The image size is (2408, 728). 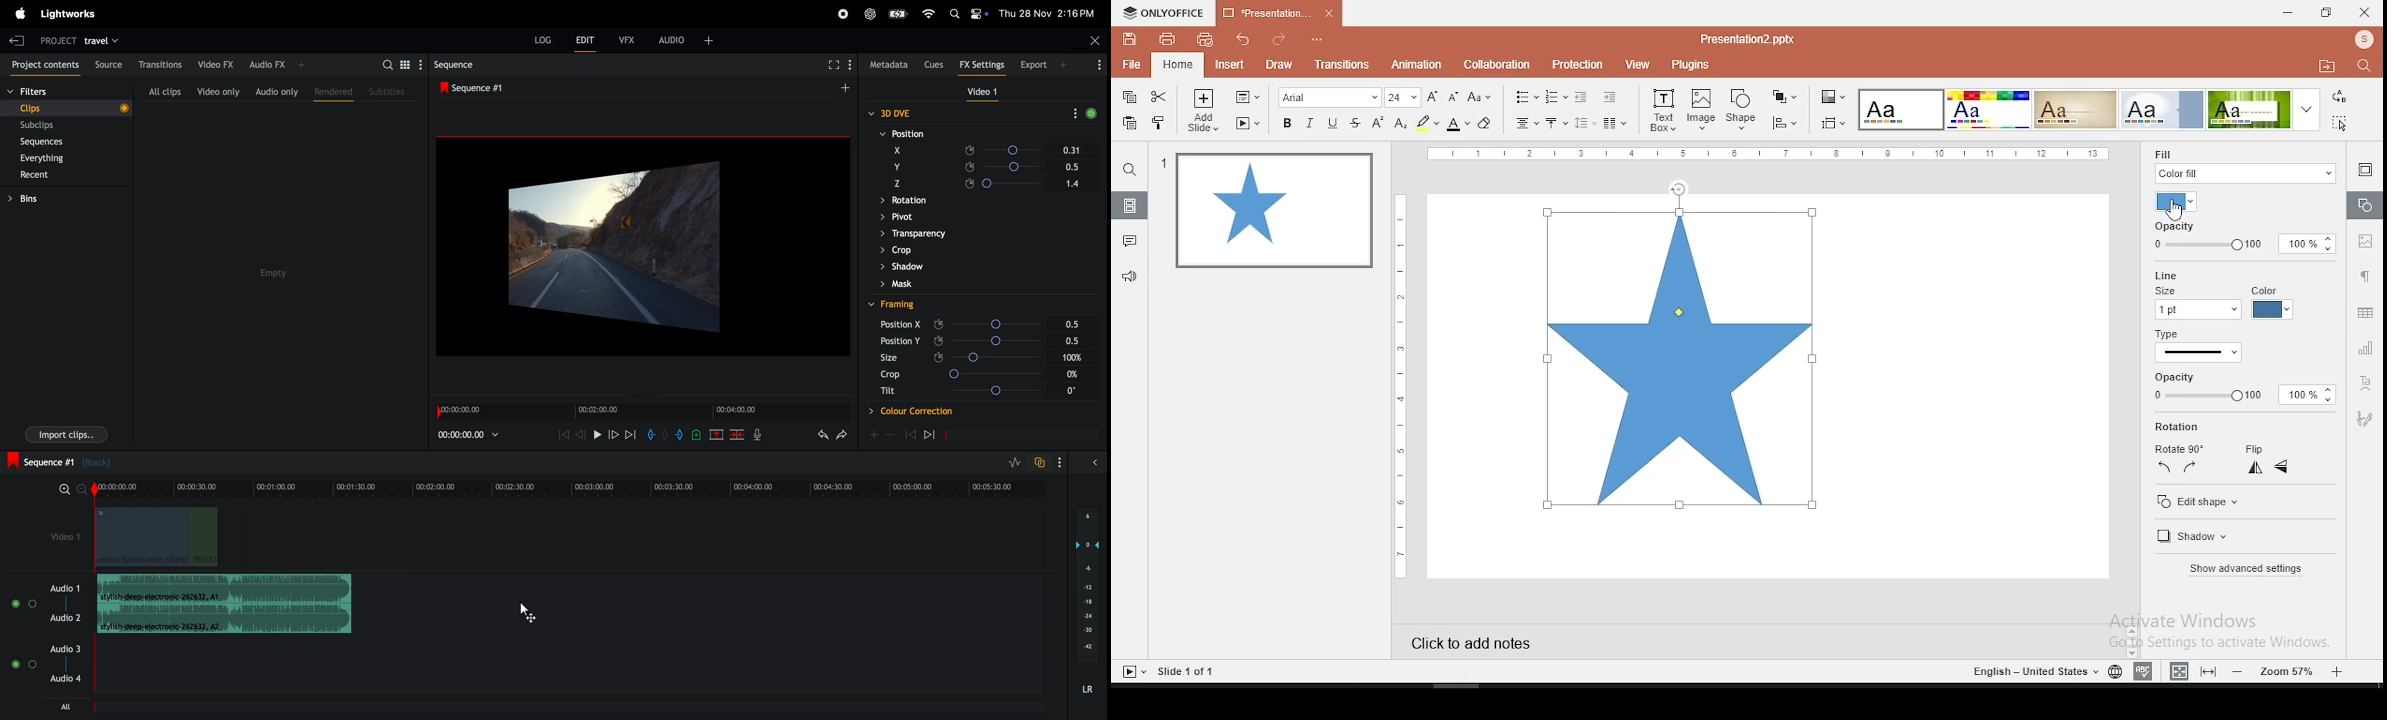 What do you see at coordinates (1133, 672) in the screenshot?
I see `start slideshow` at bounding box center [1133, 672].